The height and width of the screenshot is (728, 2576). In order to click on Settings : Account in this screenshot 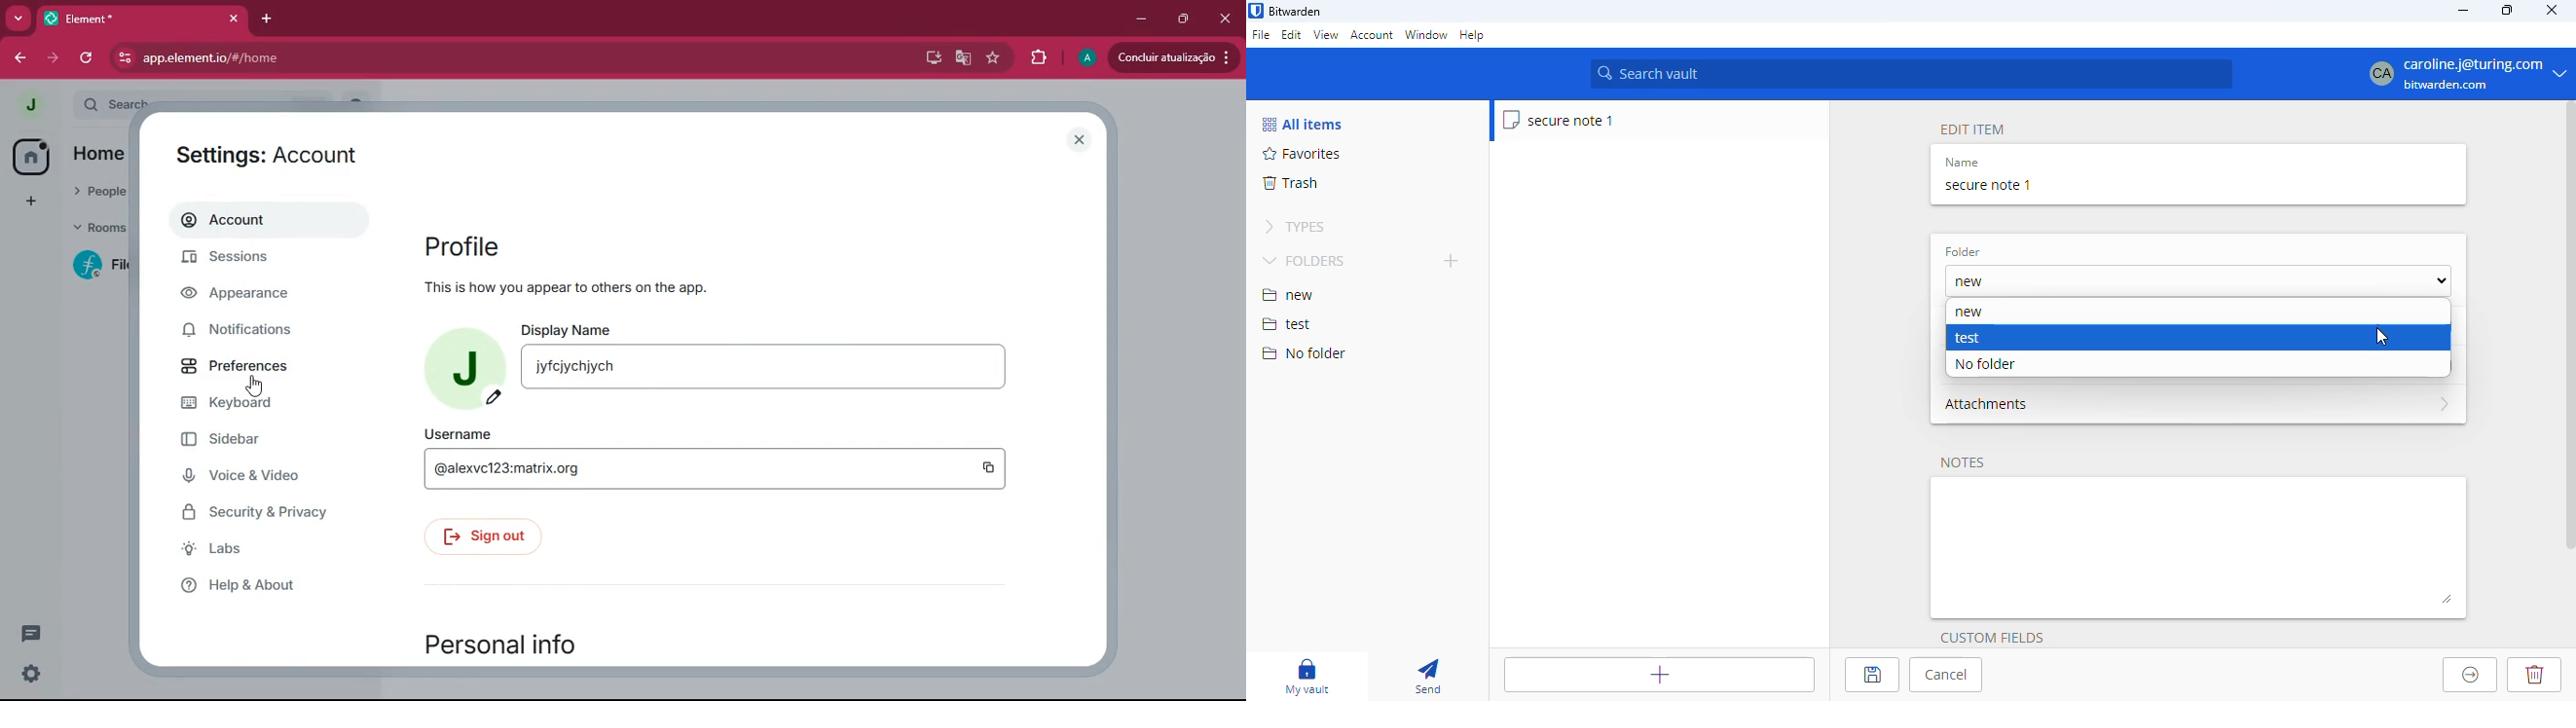, I will do `click(273, 154)`.